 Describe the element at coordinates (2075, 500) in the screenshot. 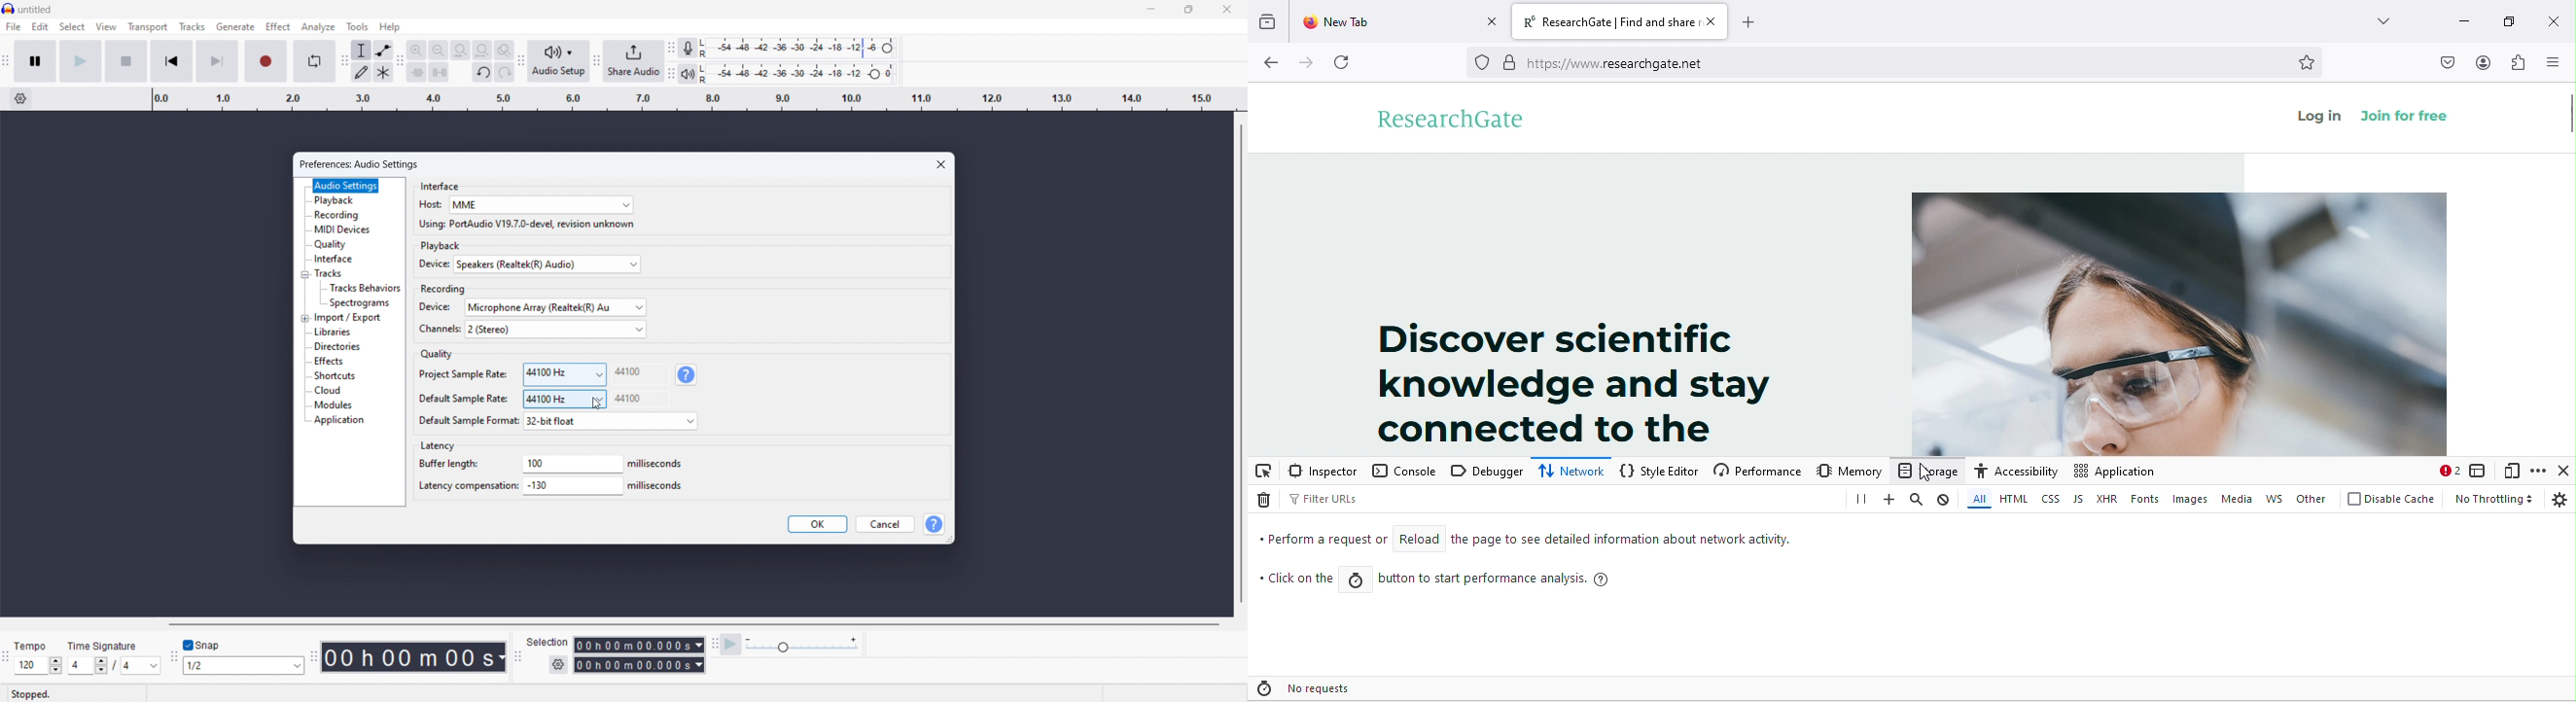

I see `js` at that location.